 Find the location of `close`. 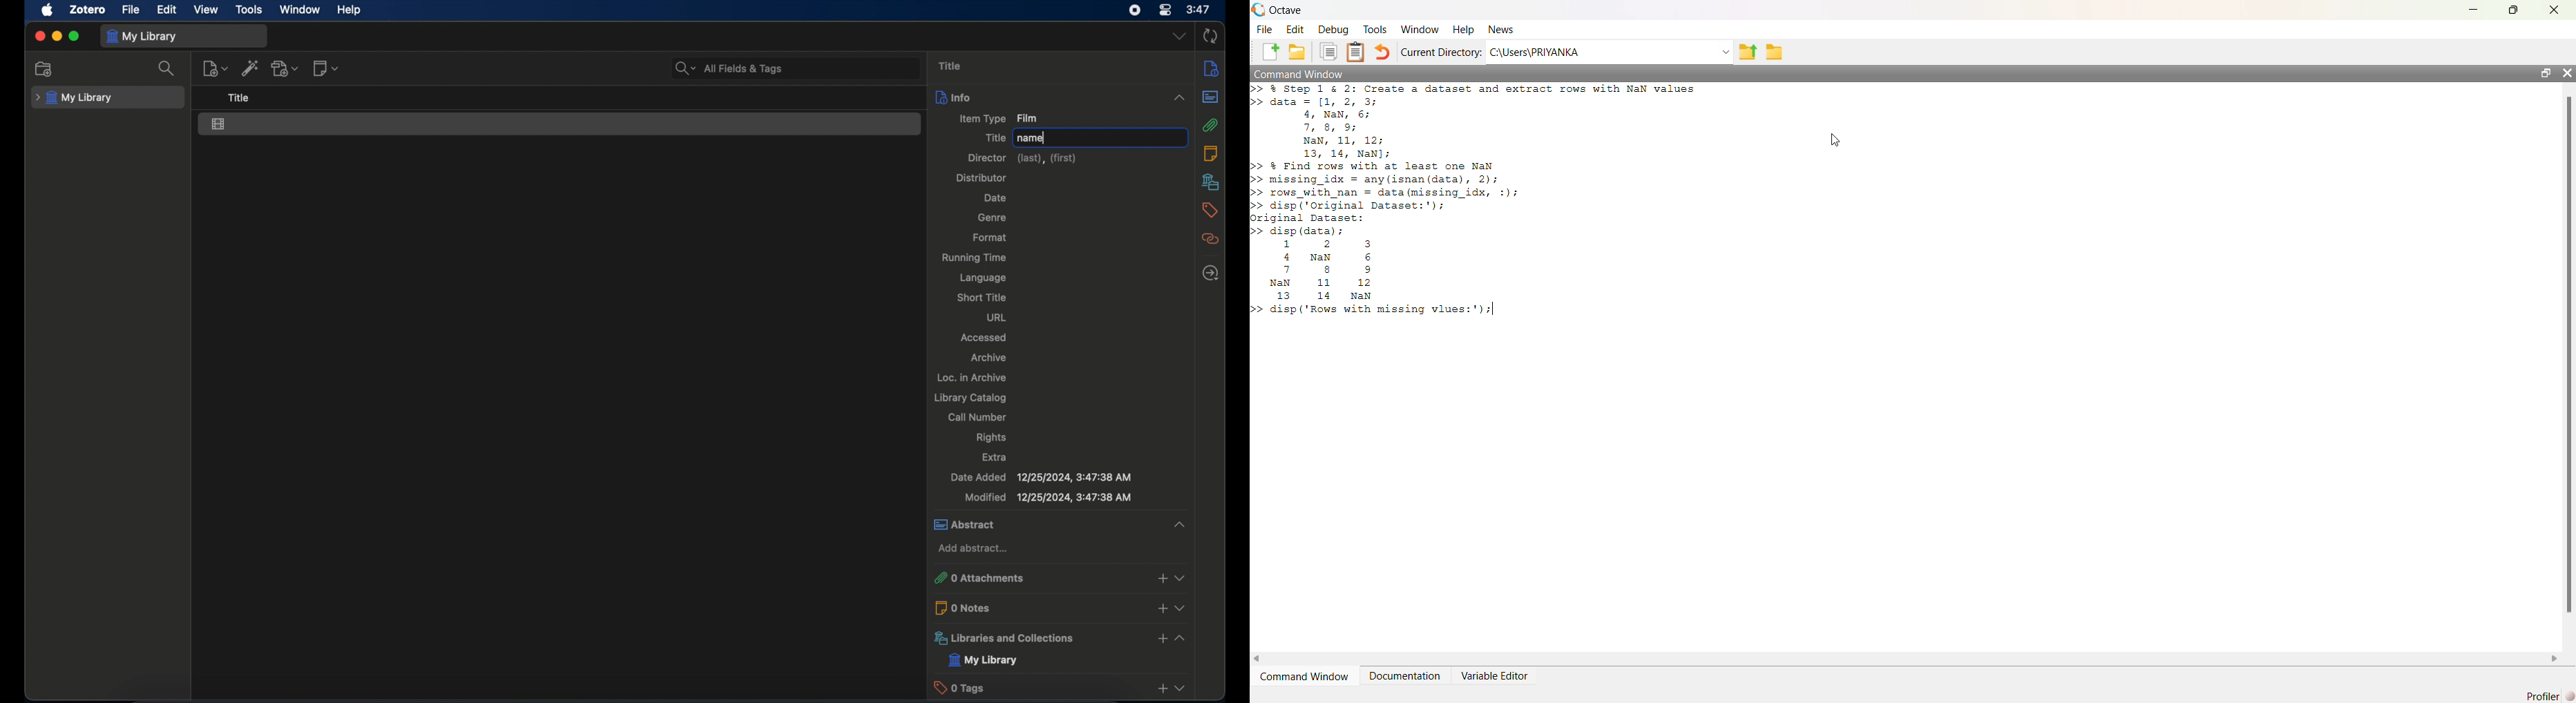

close is located at coordinates (2555, 10).